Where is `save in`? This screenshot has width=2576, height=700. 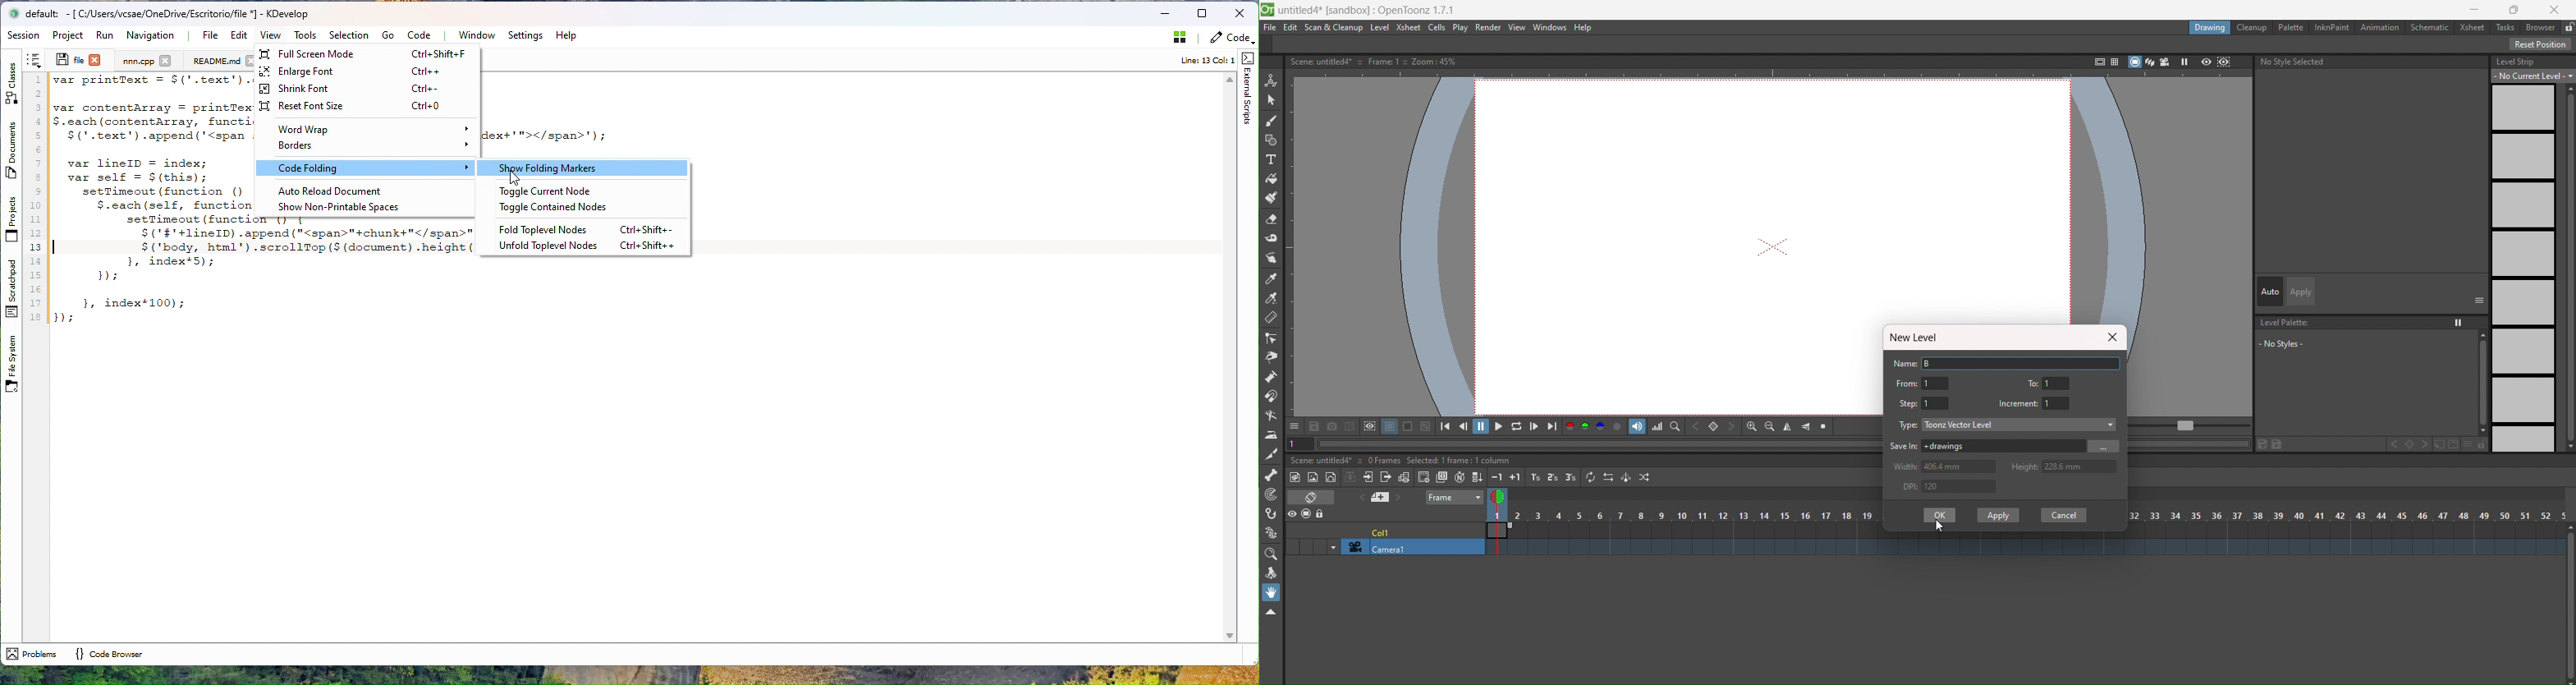
save in is located at coordinates (1905, 445).